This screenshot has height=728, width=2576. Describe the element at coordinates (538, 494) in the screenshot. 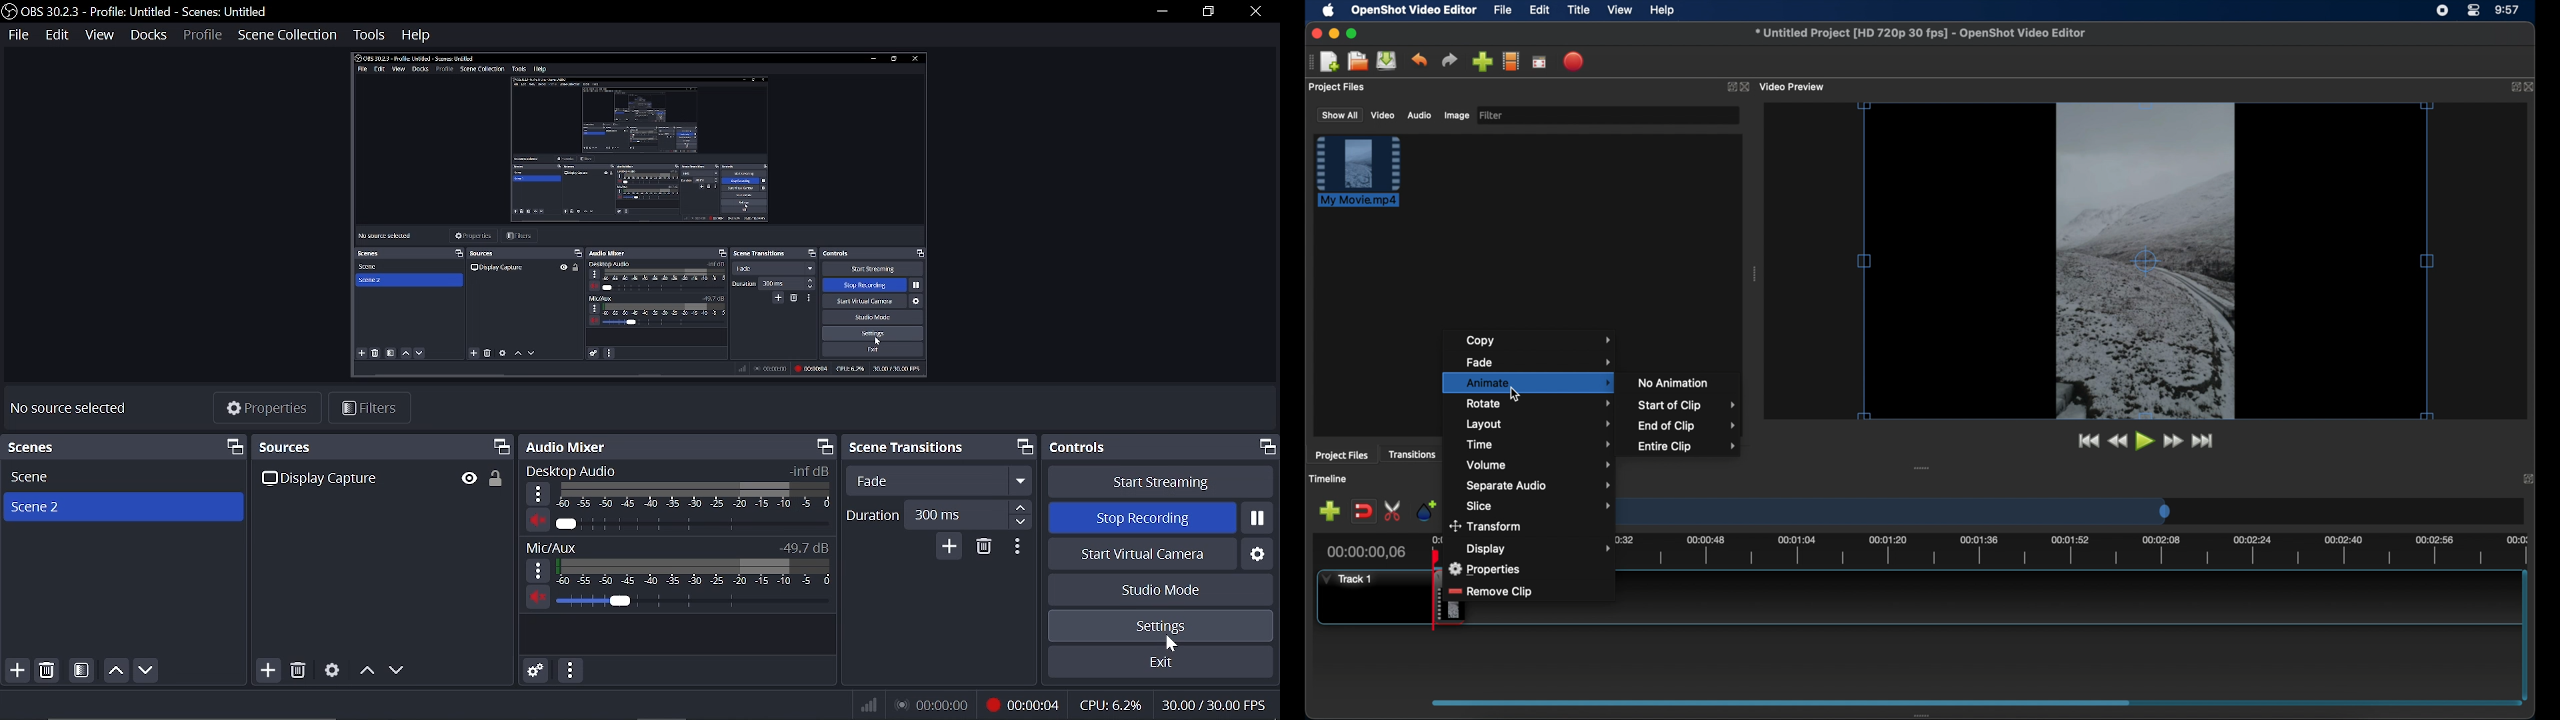

I see `desktop audio menu` at that location.